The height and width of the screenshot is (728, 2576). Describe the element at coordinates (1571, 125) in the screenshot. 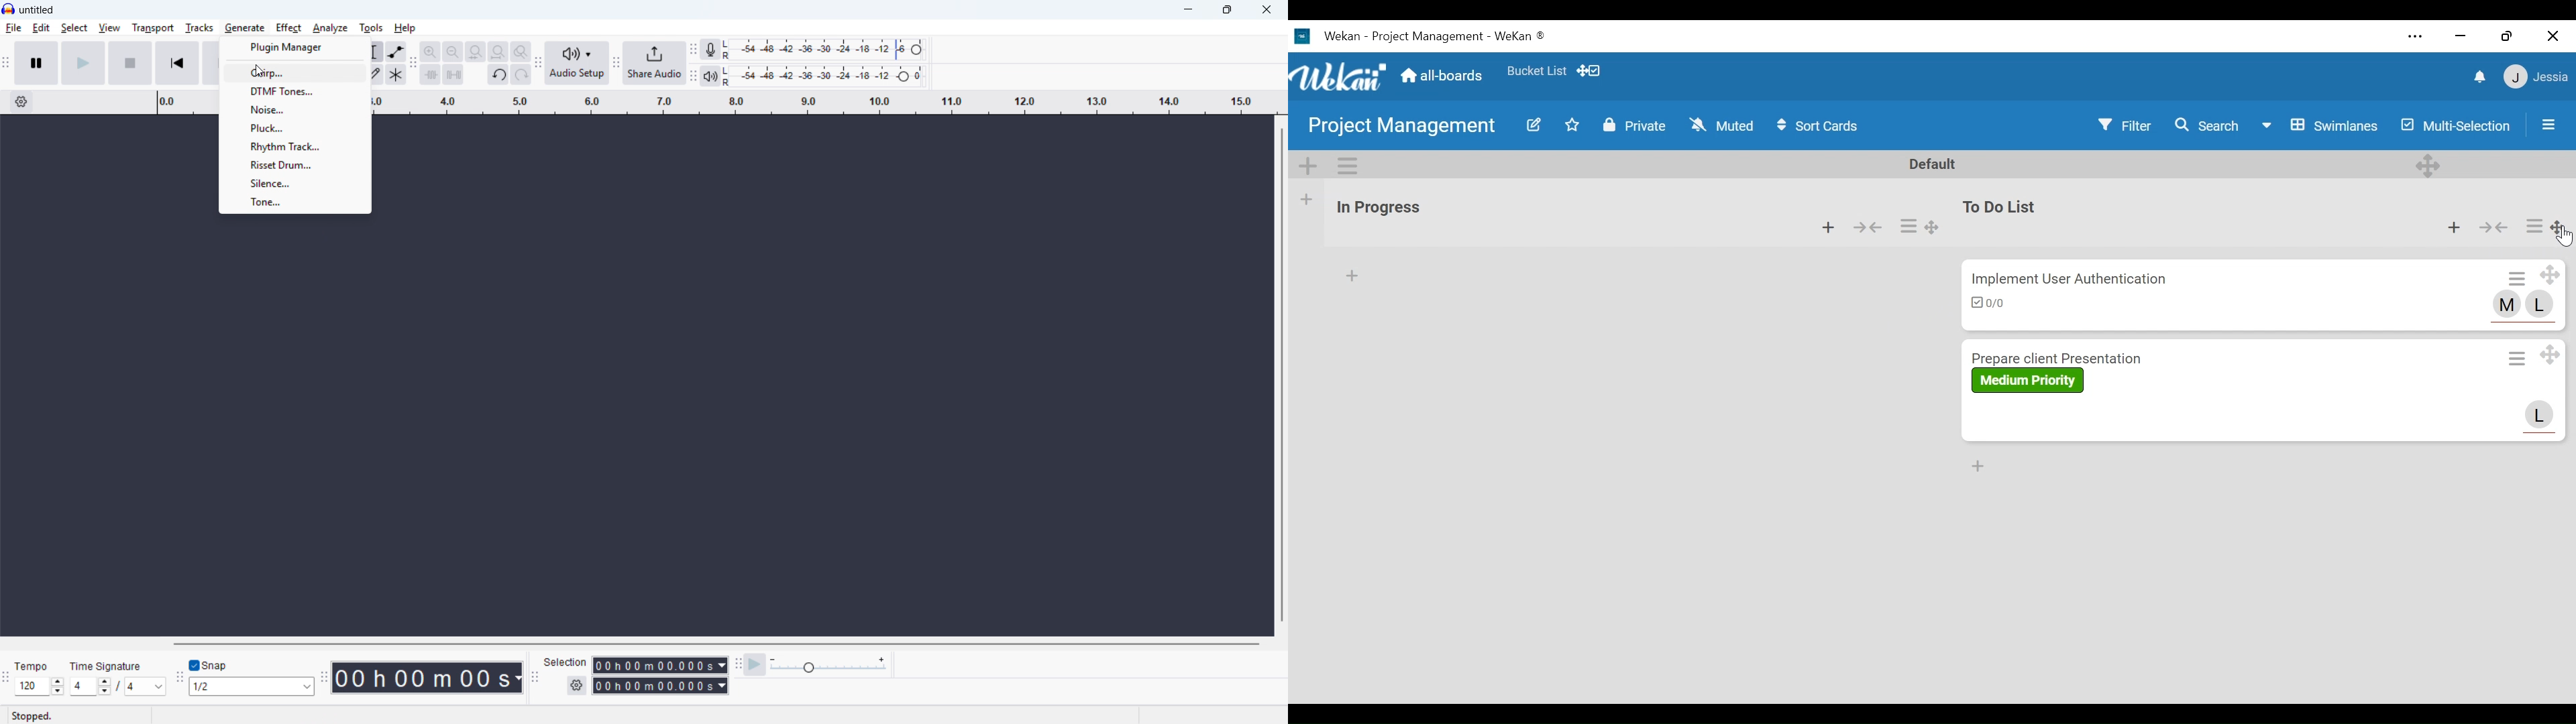

I see `Toggle favorites` at that location.